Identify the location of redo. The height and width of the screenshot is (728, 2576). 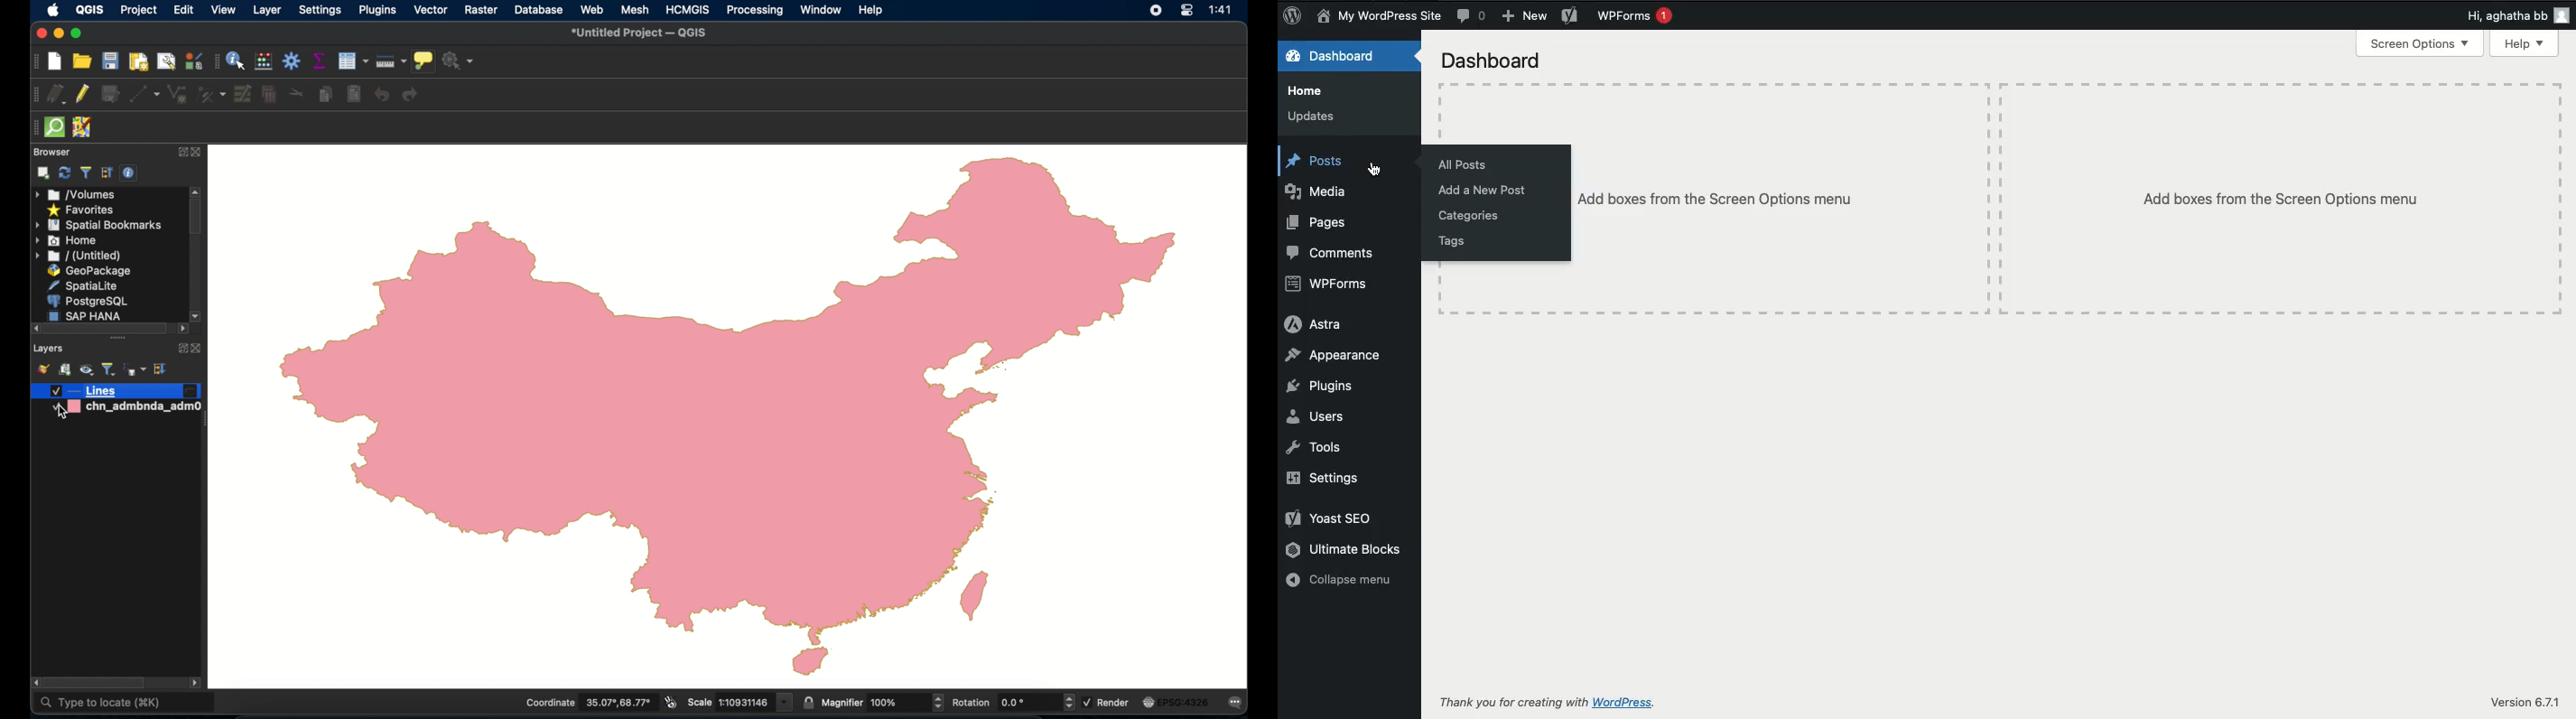
(411, 95).